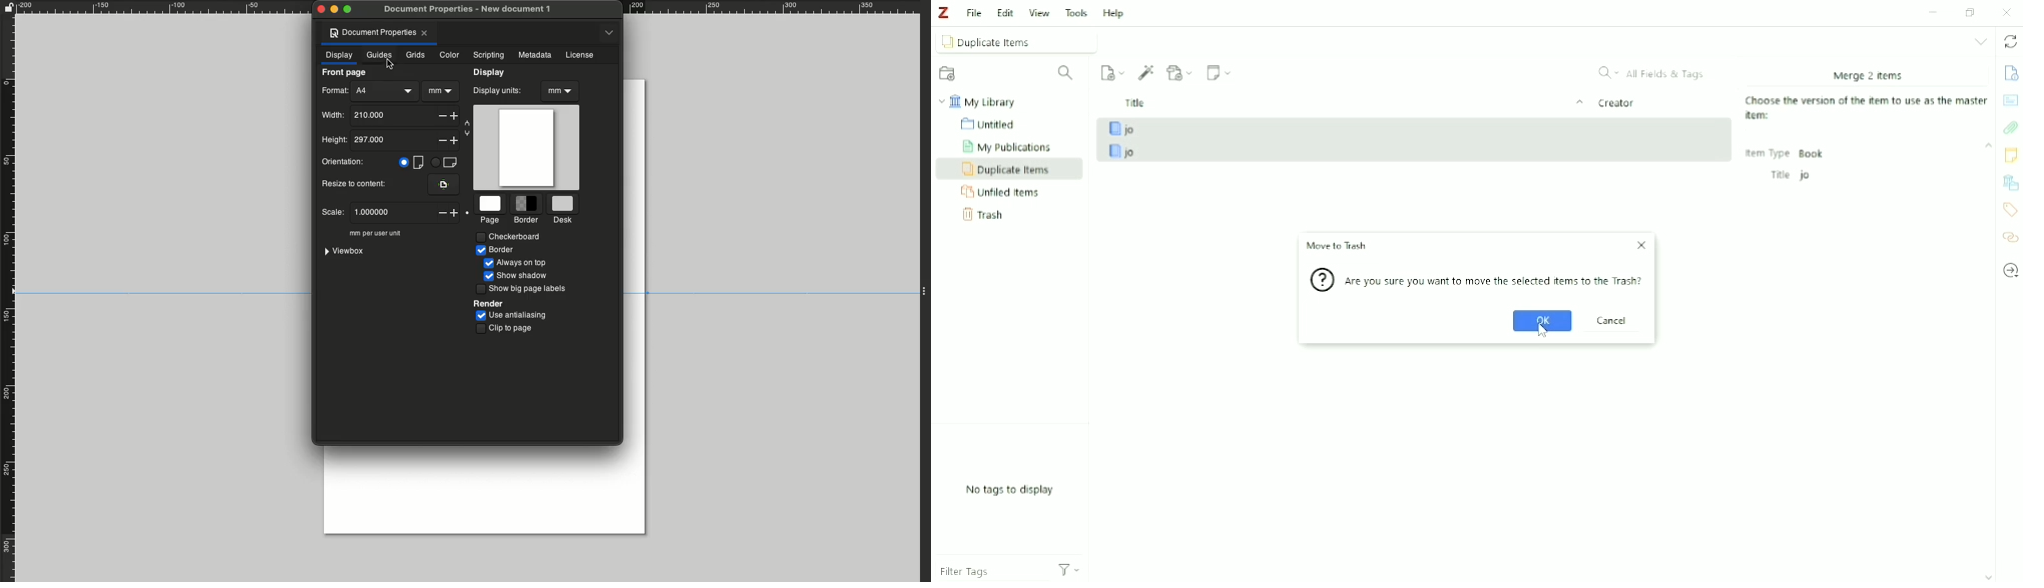  Describe the element at coordinates (559, 90) in the screenshot. I see `mm` at that location.